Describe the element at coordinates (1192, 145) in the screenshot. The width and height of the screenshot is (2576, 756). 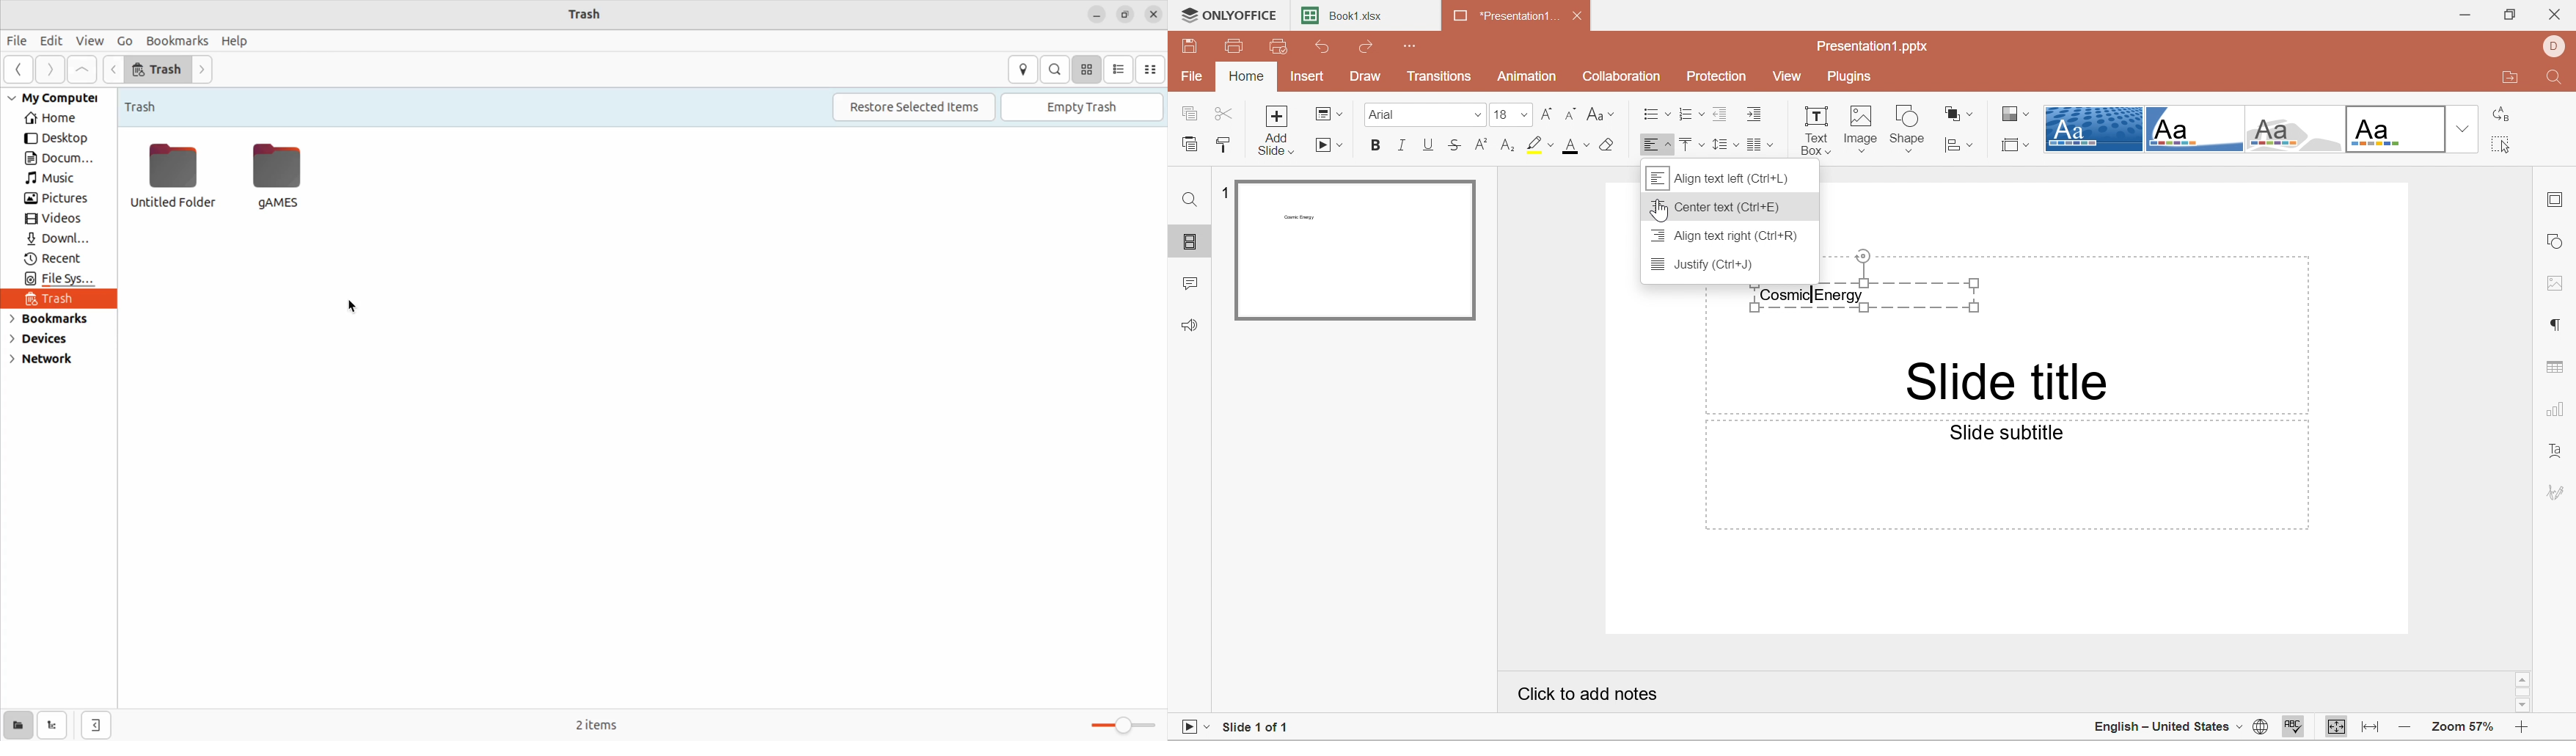
I see `Paste` at that location.